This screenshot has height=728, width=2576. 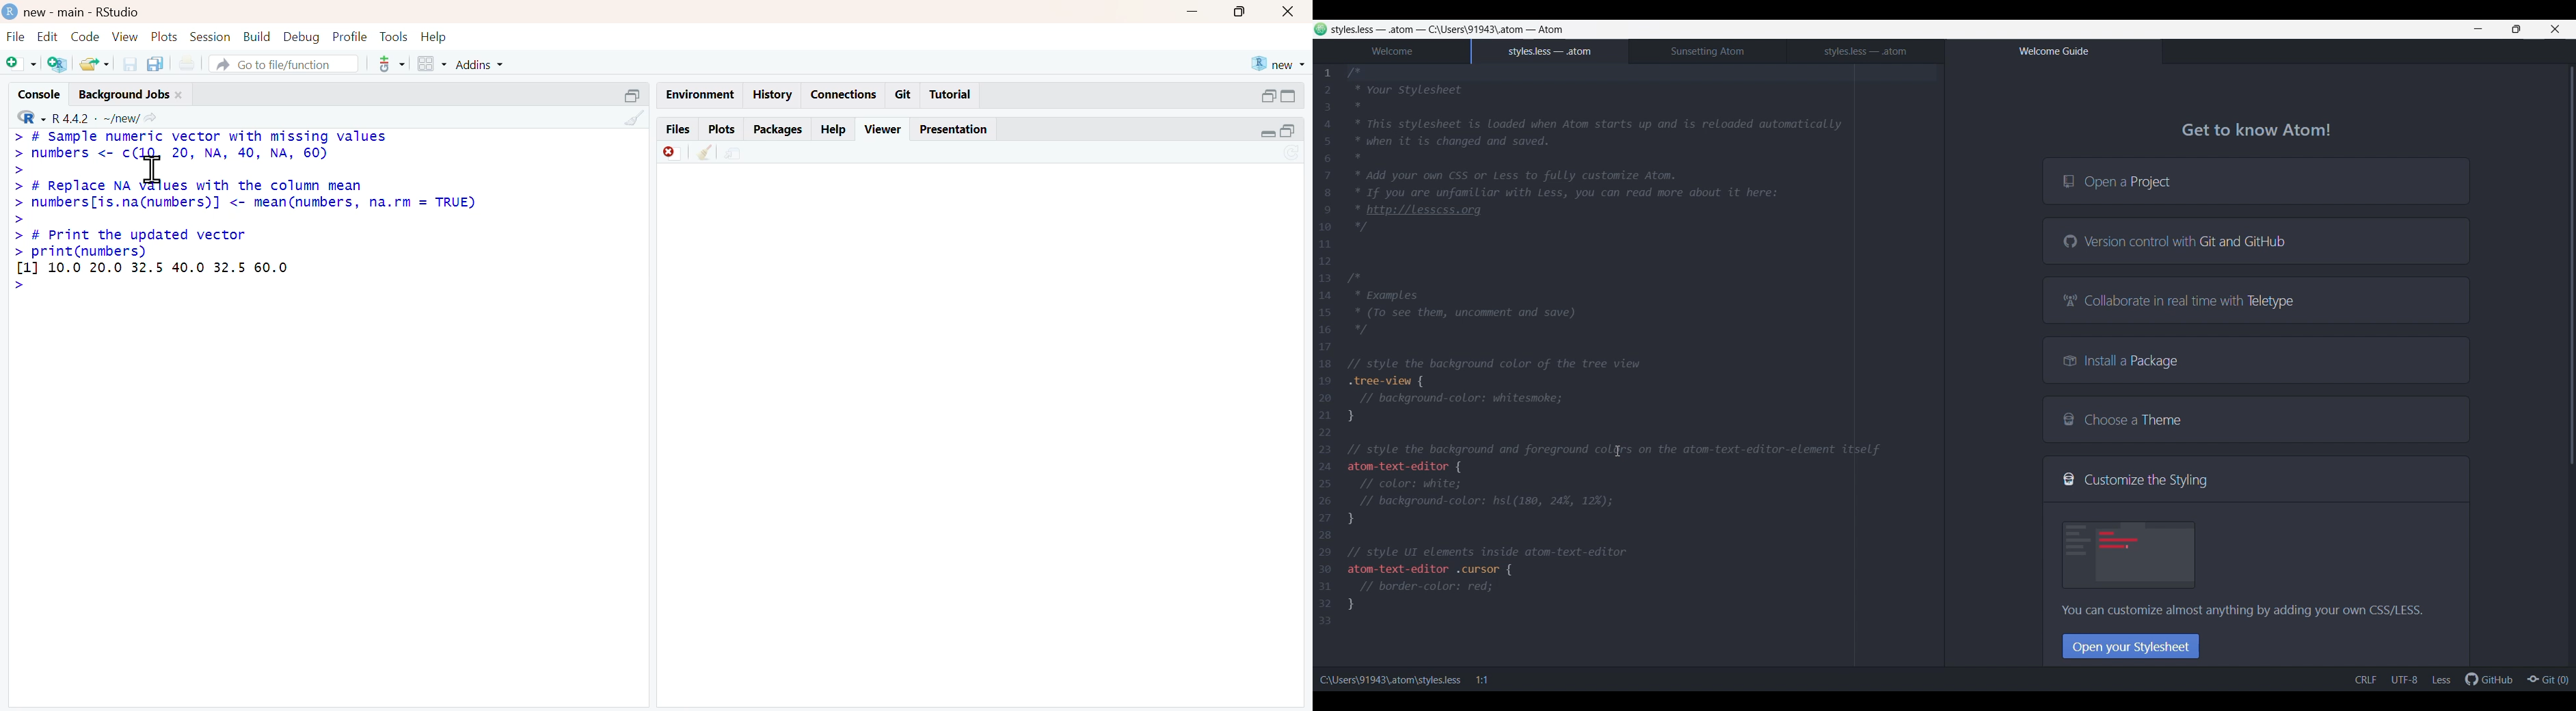 I want to click on sync, so click(x=1291, y=153).